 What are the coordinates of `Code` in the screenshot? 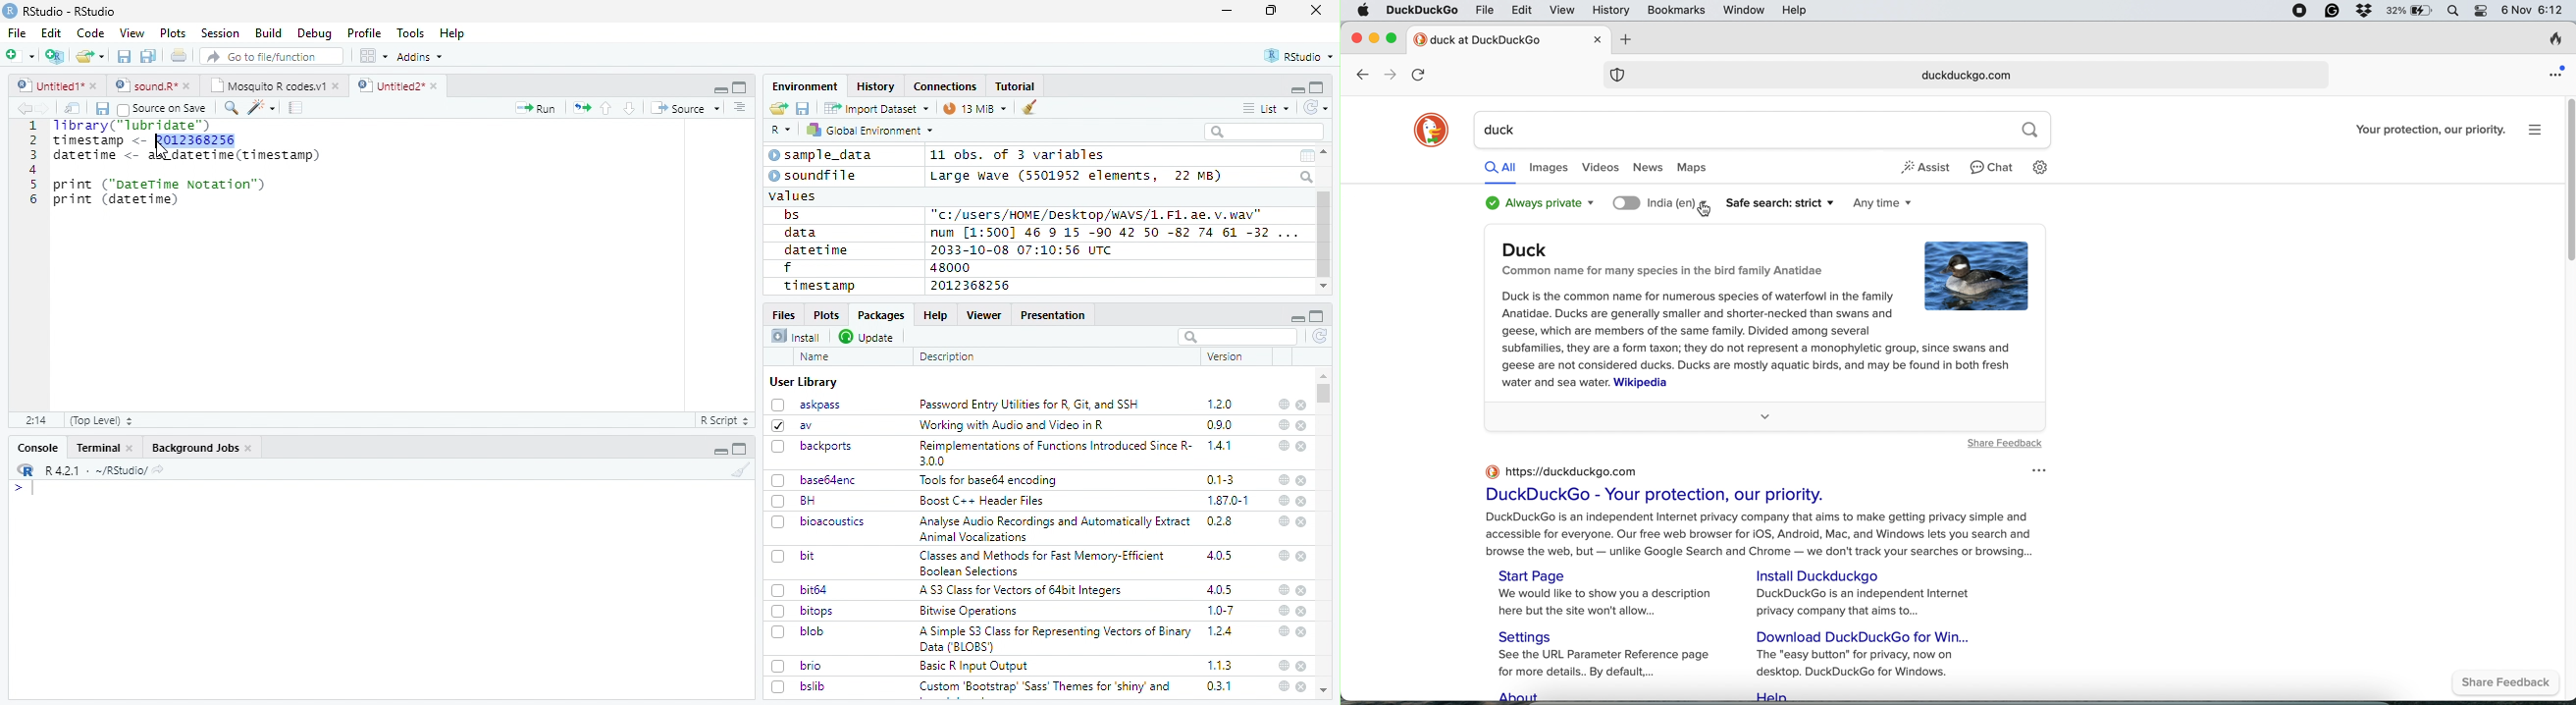 It's located at (89, 33).